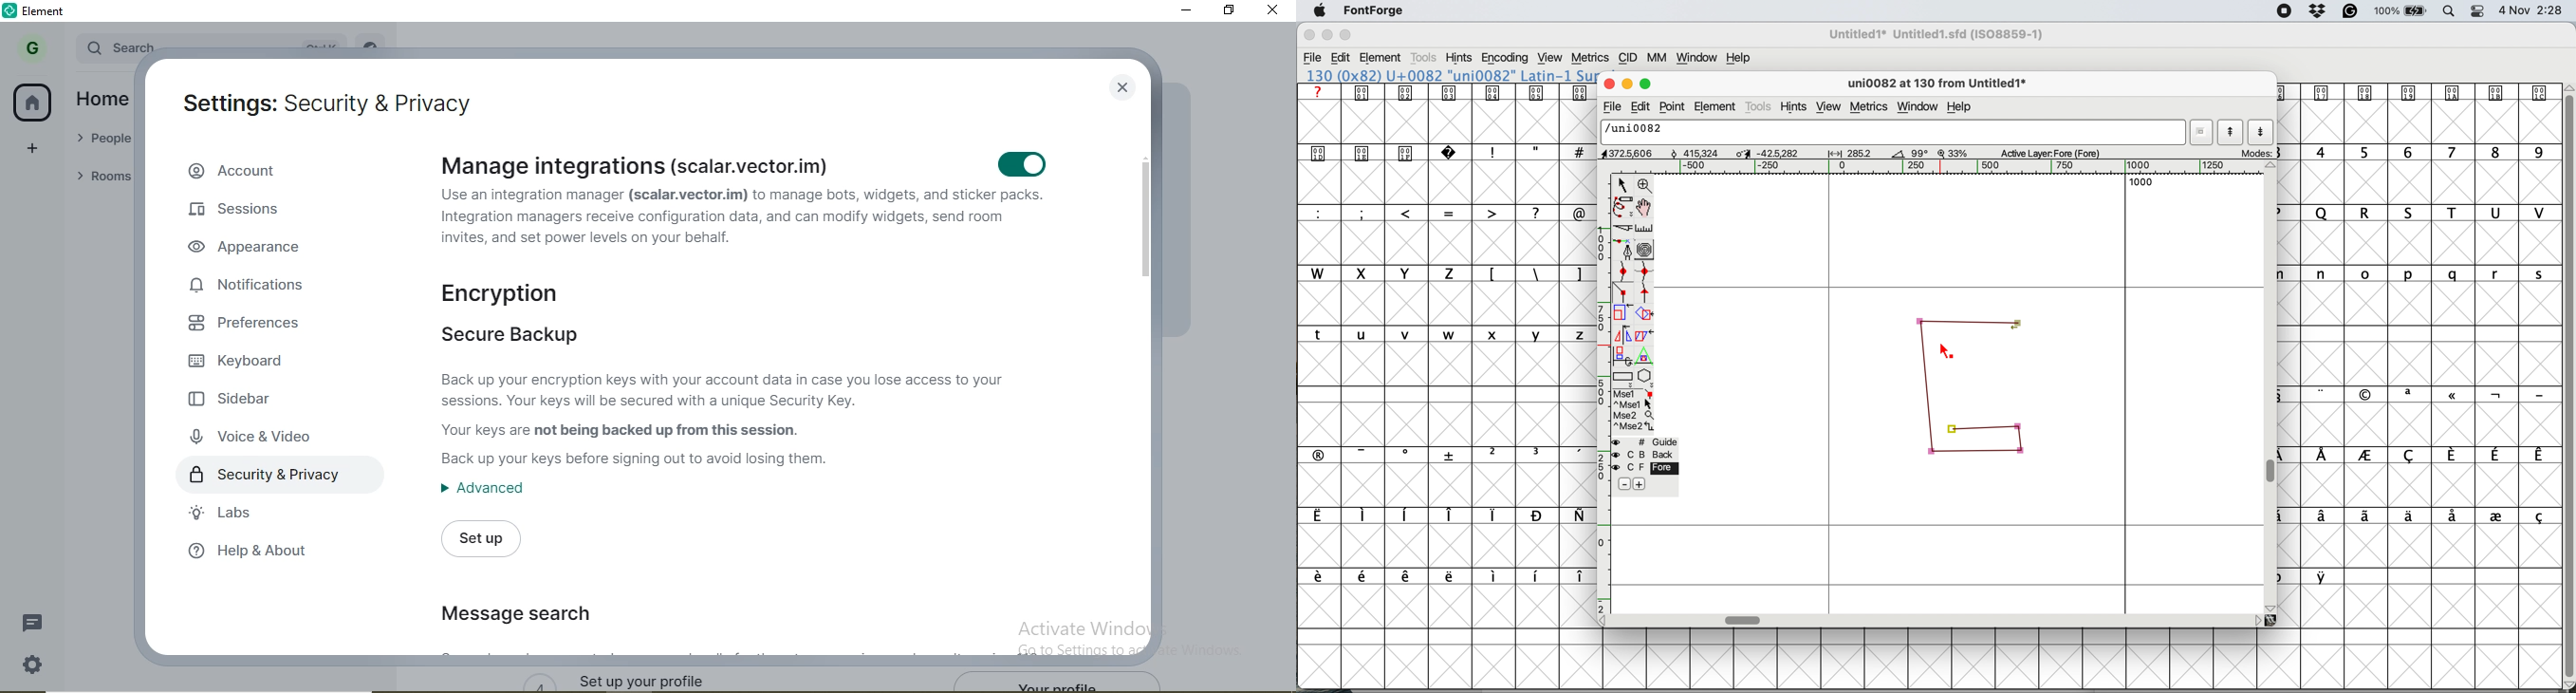  I want to click on Rooms, so click(99, 175).